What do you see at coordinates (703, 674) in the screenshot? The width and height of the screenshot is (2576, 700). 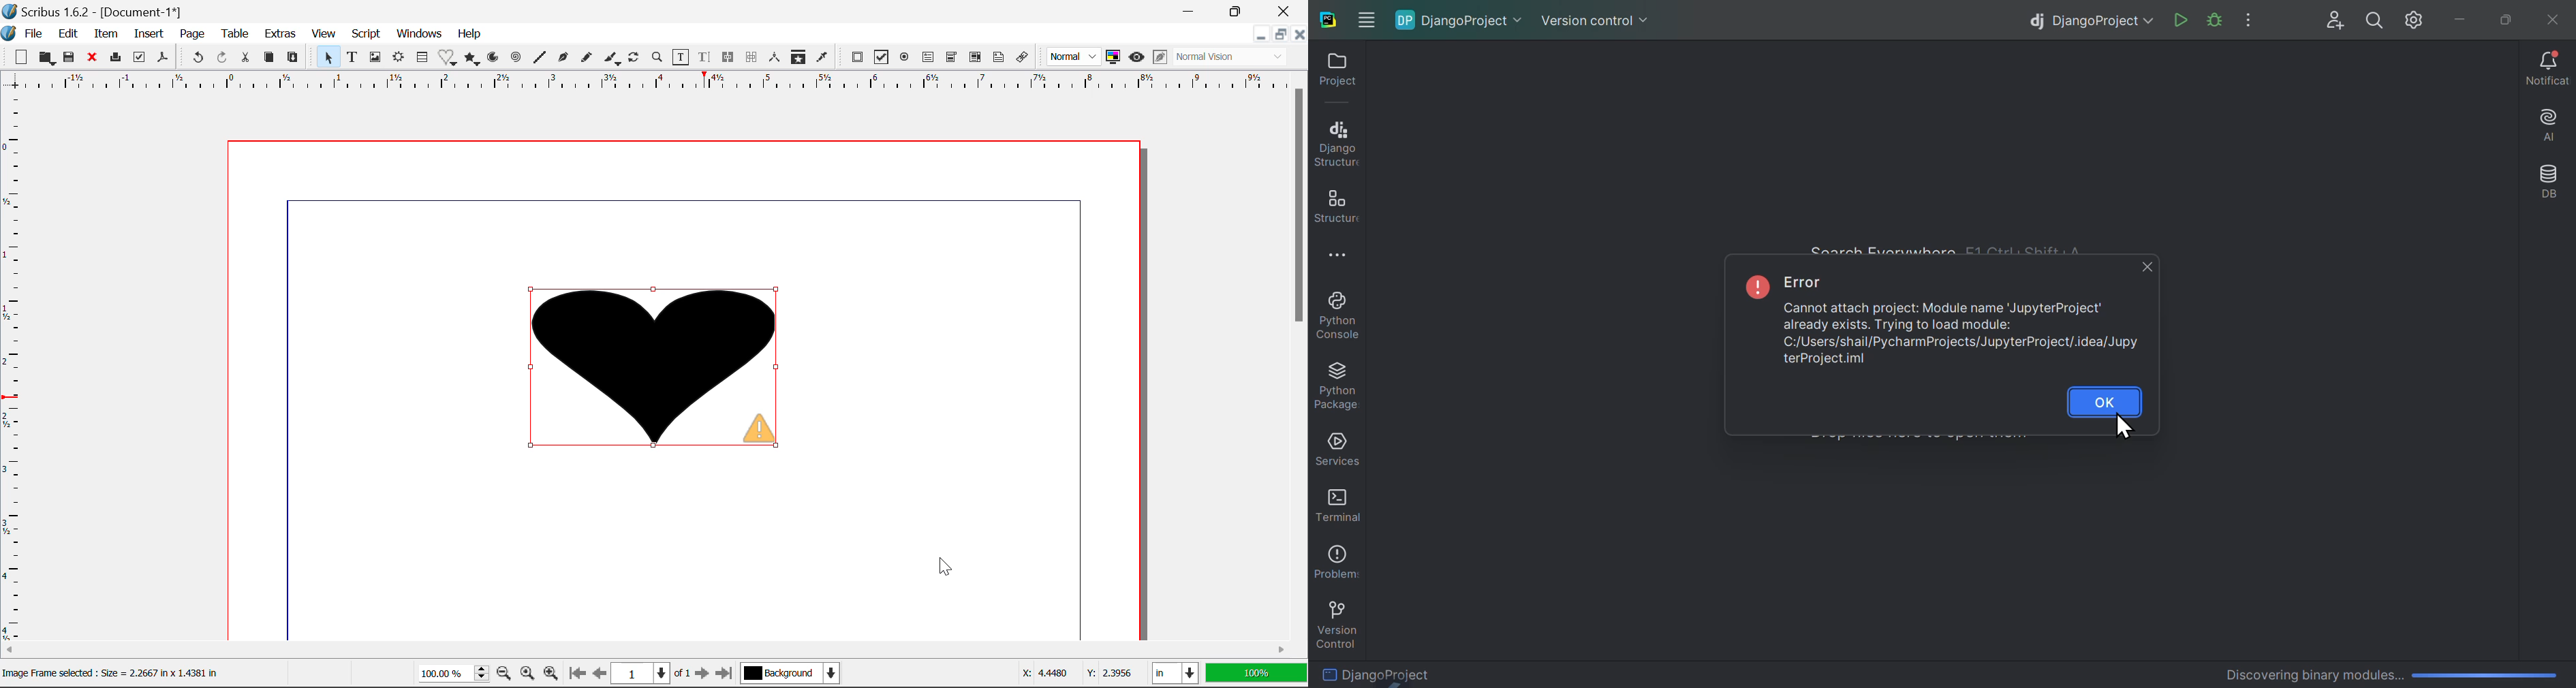 I see `Next` at bounding box center [703, 674].